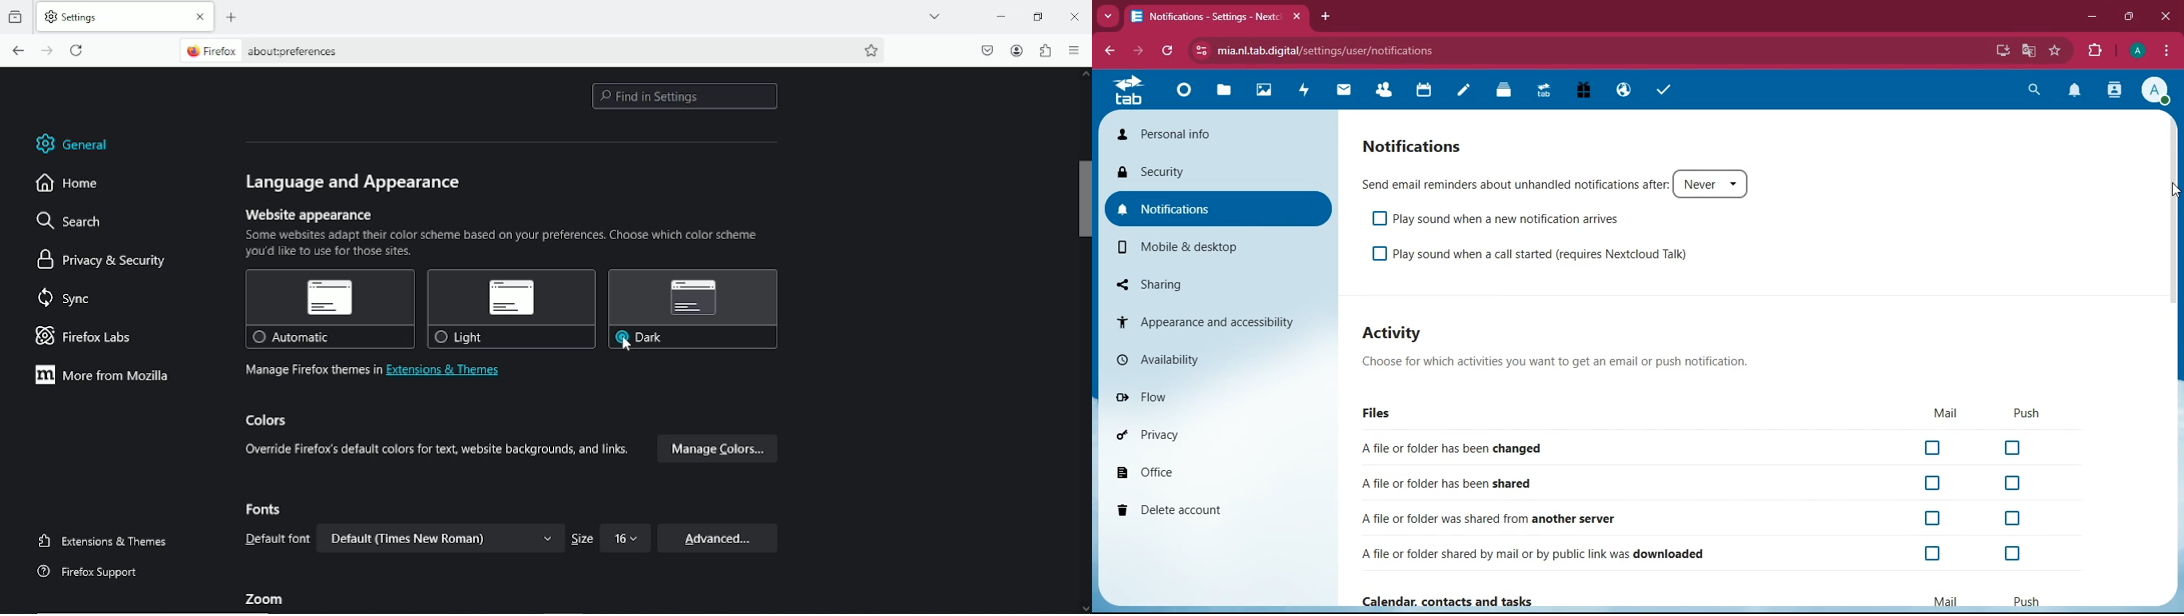  What do you see at coordinates (2127, 18) in the screenshot?
I see `maximize` at bounding box center [2127, 18].